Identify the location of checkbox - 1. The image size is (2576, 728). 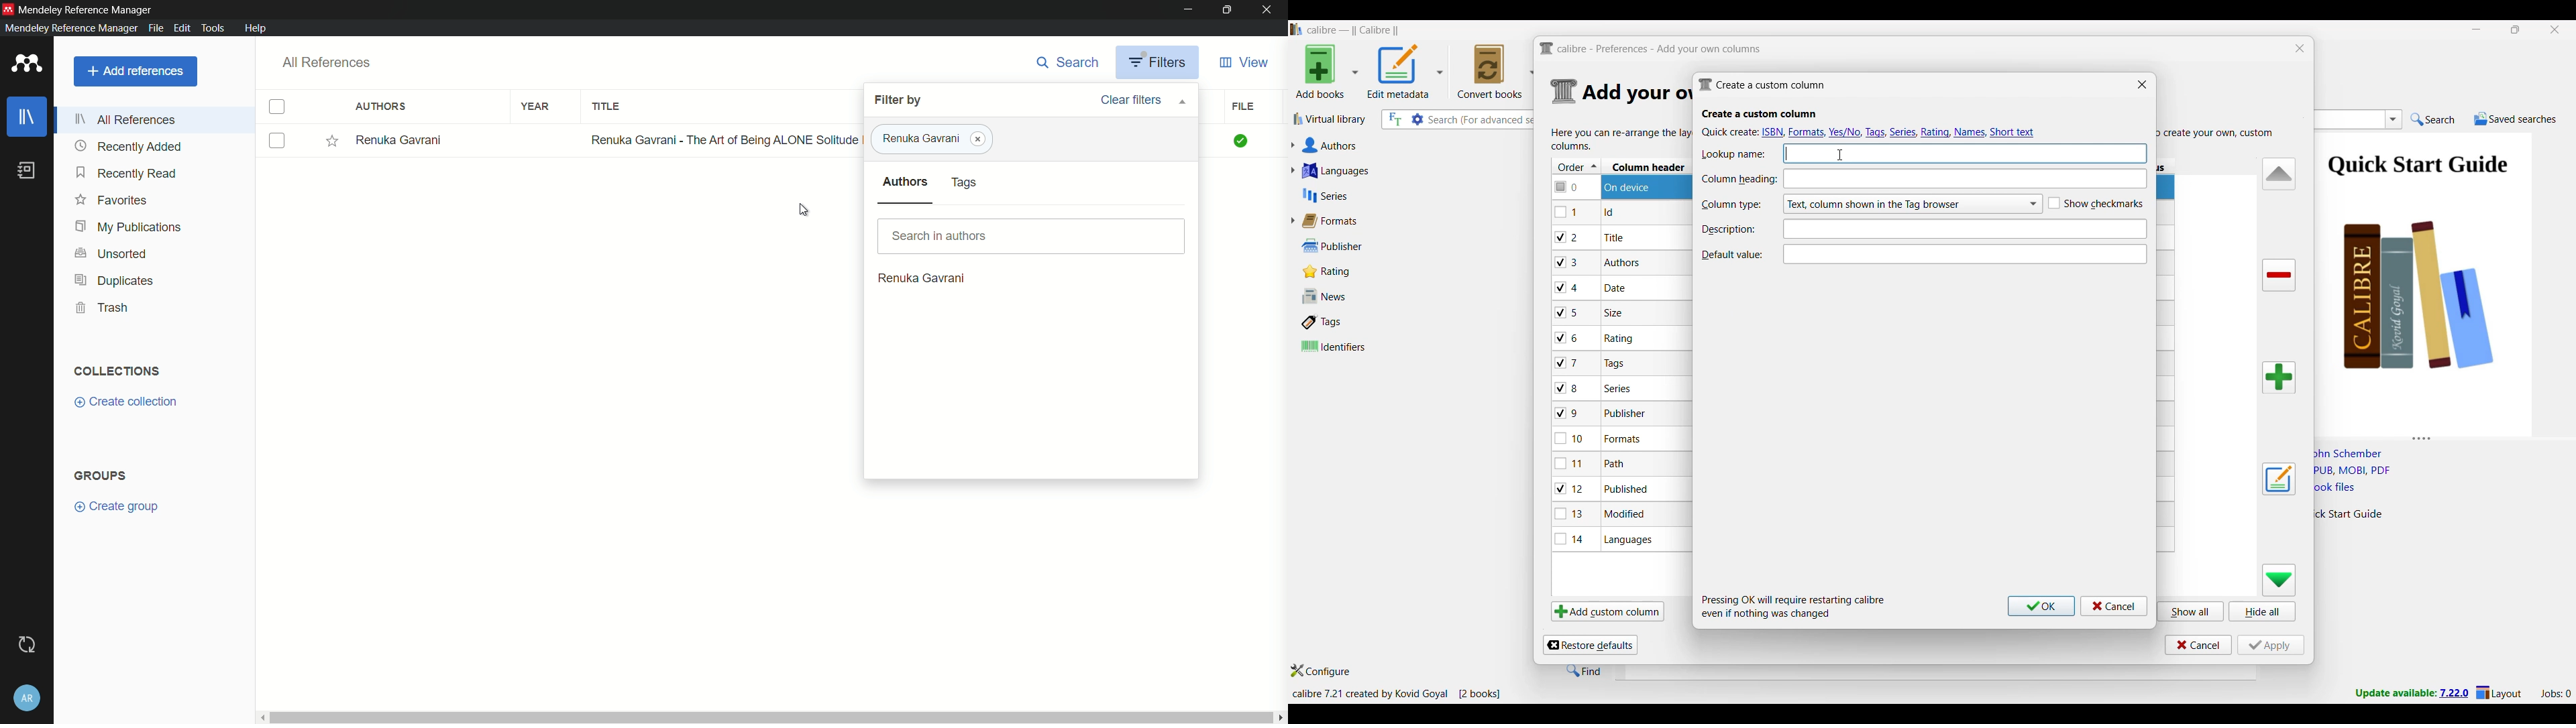
(1568, 212).